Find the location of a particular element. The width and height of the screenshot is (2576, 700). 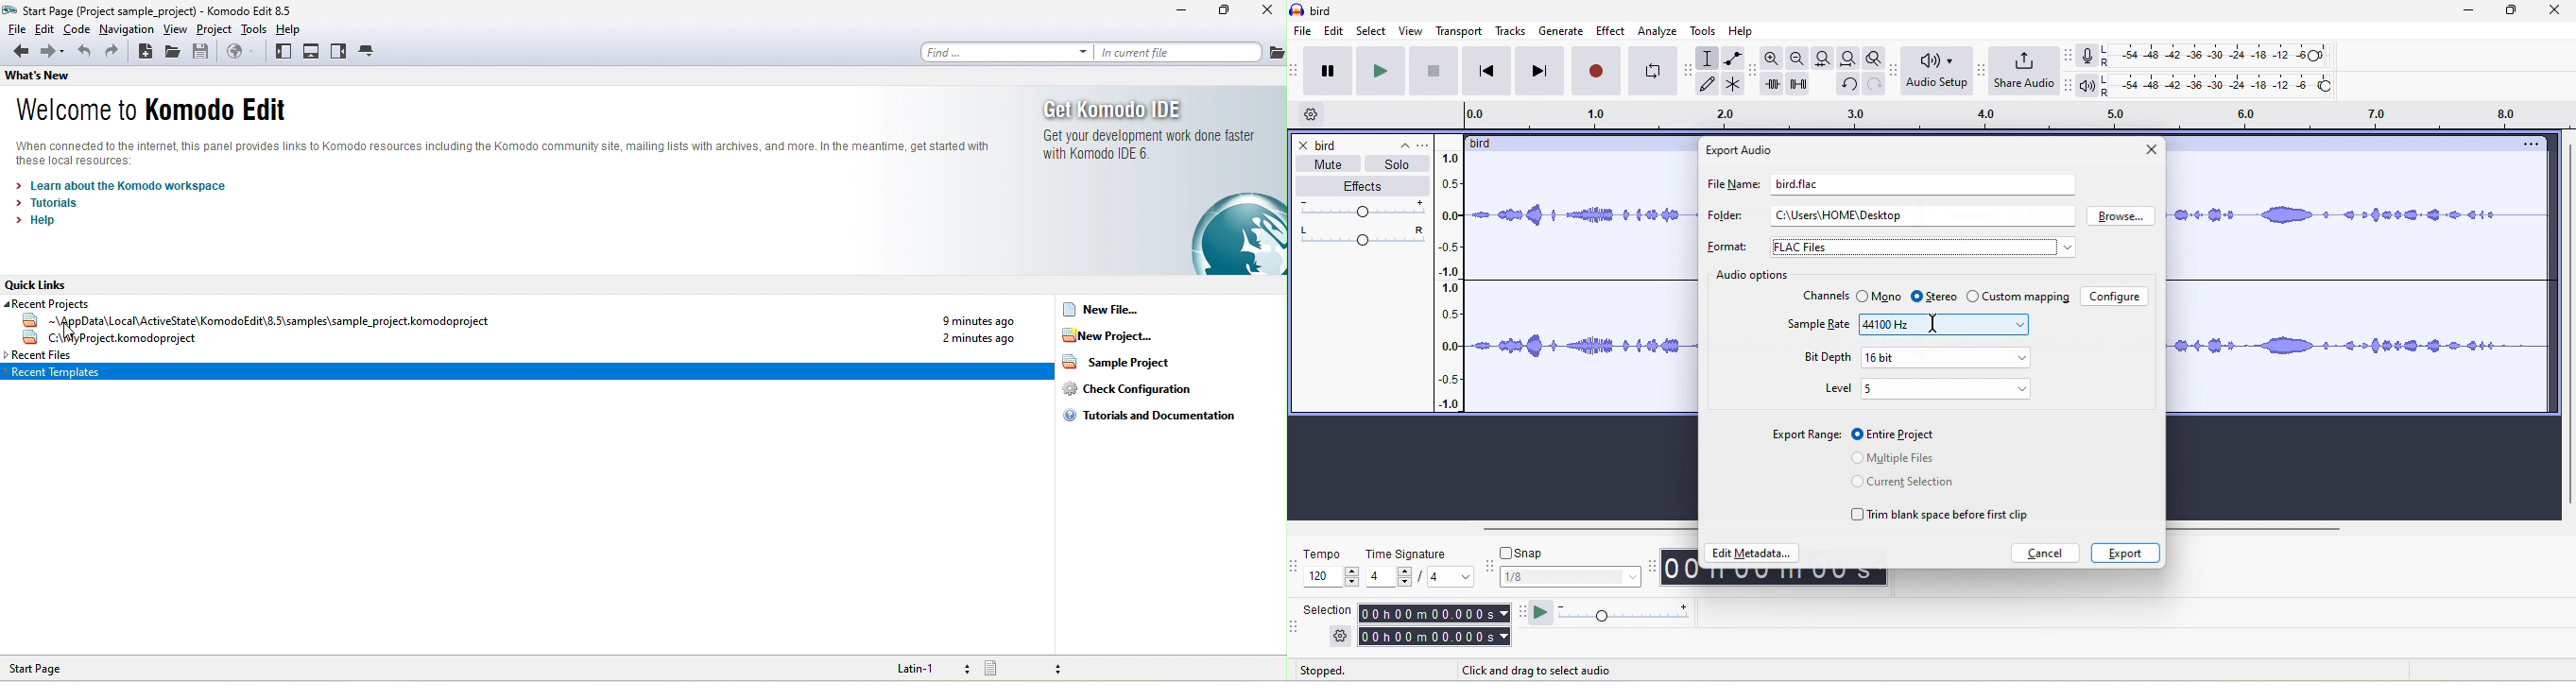

close is located at coordinates (1264, 12).